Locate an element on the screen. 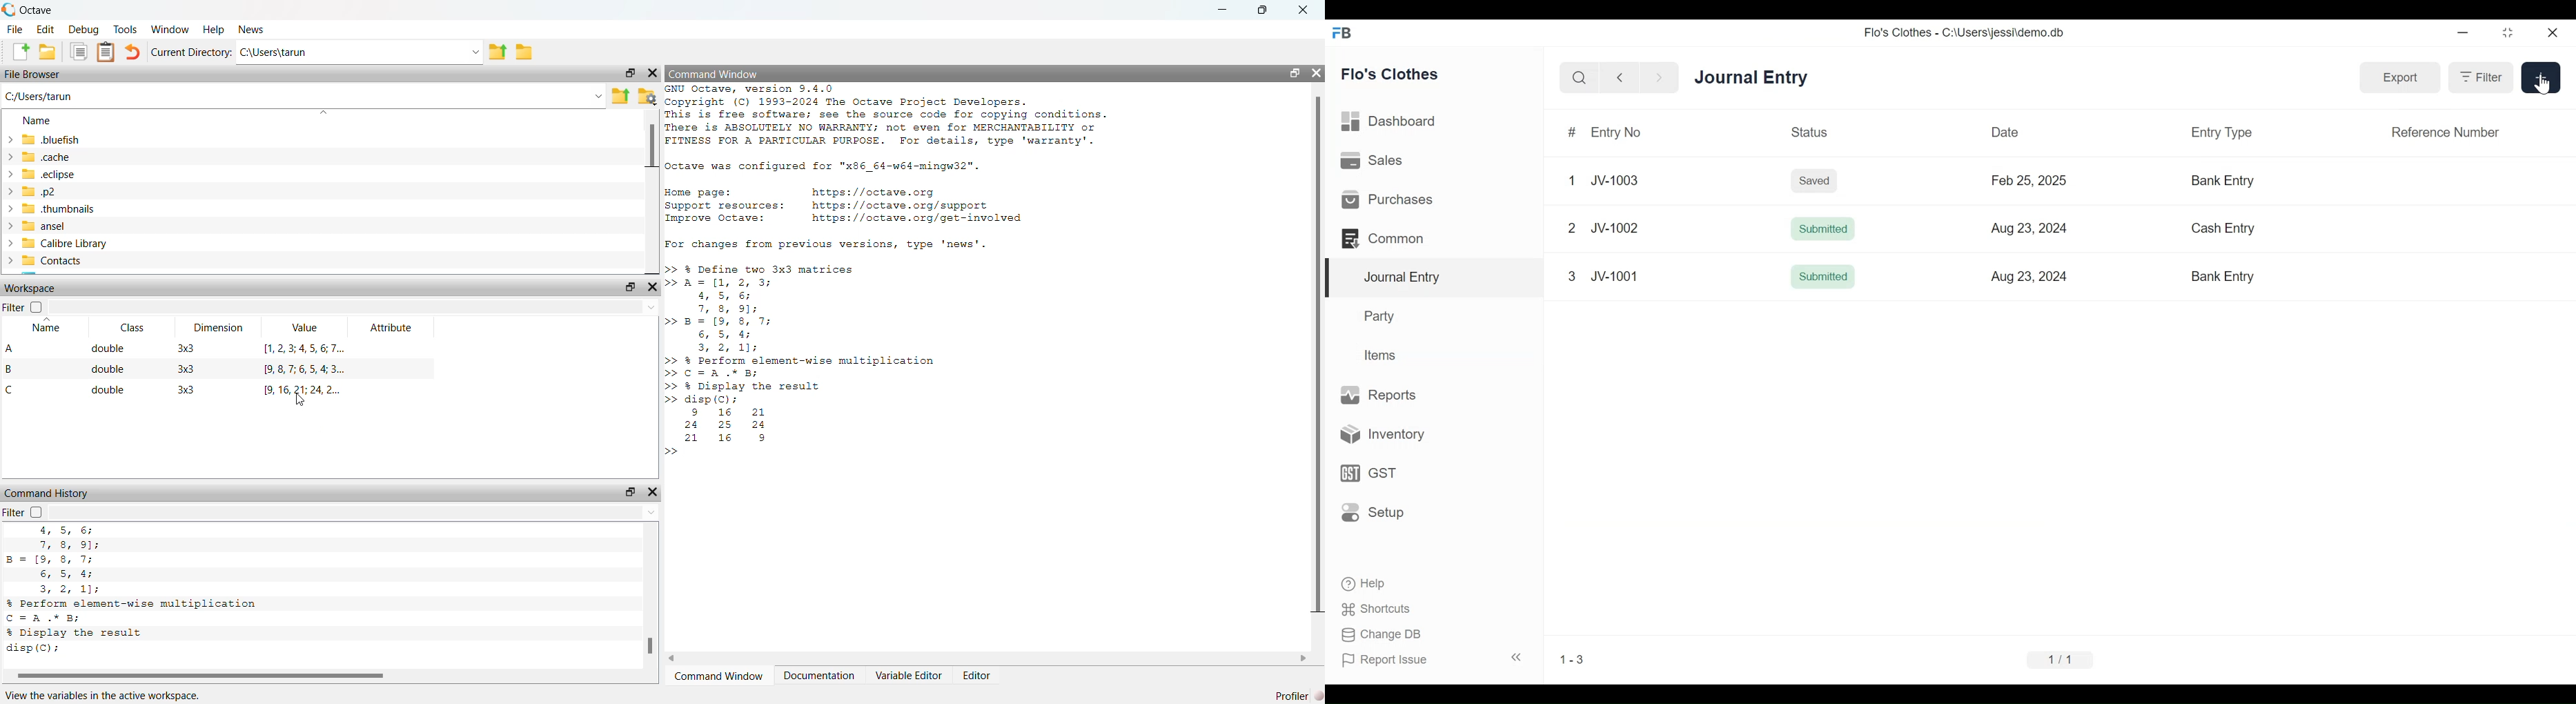  File Browser is located at coordinates (34, 75).